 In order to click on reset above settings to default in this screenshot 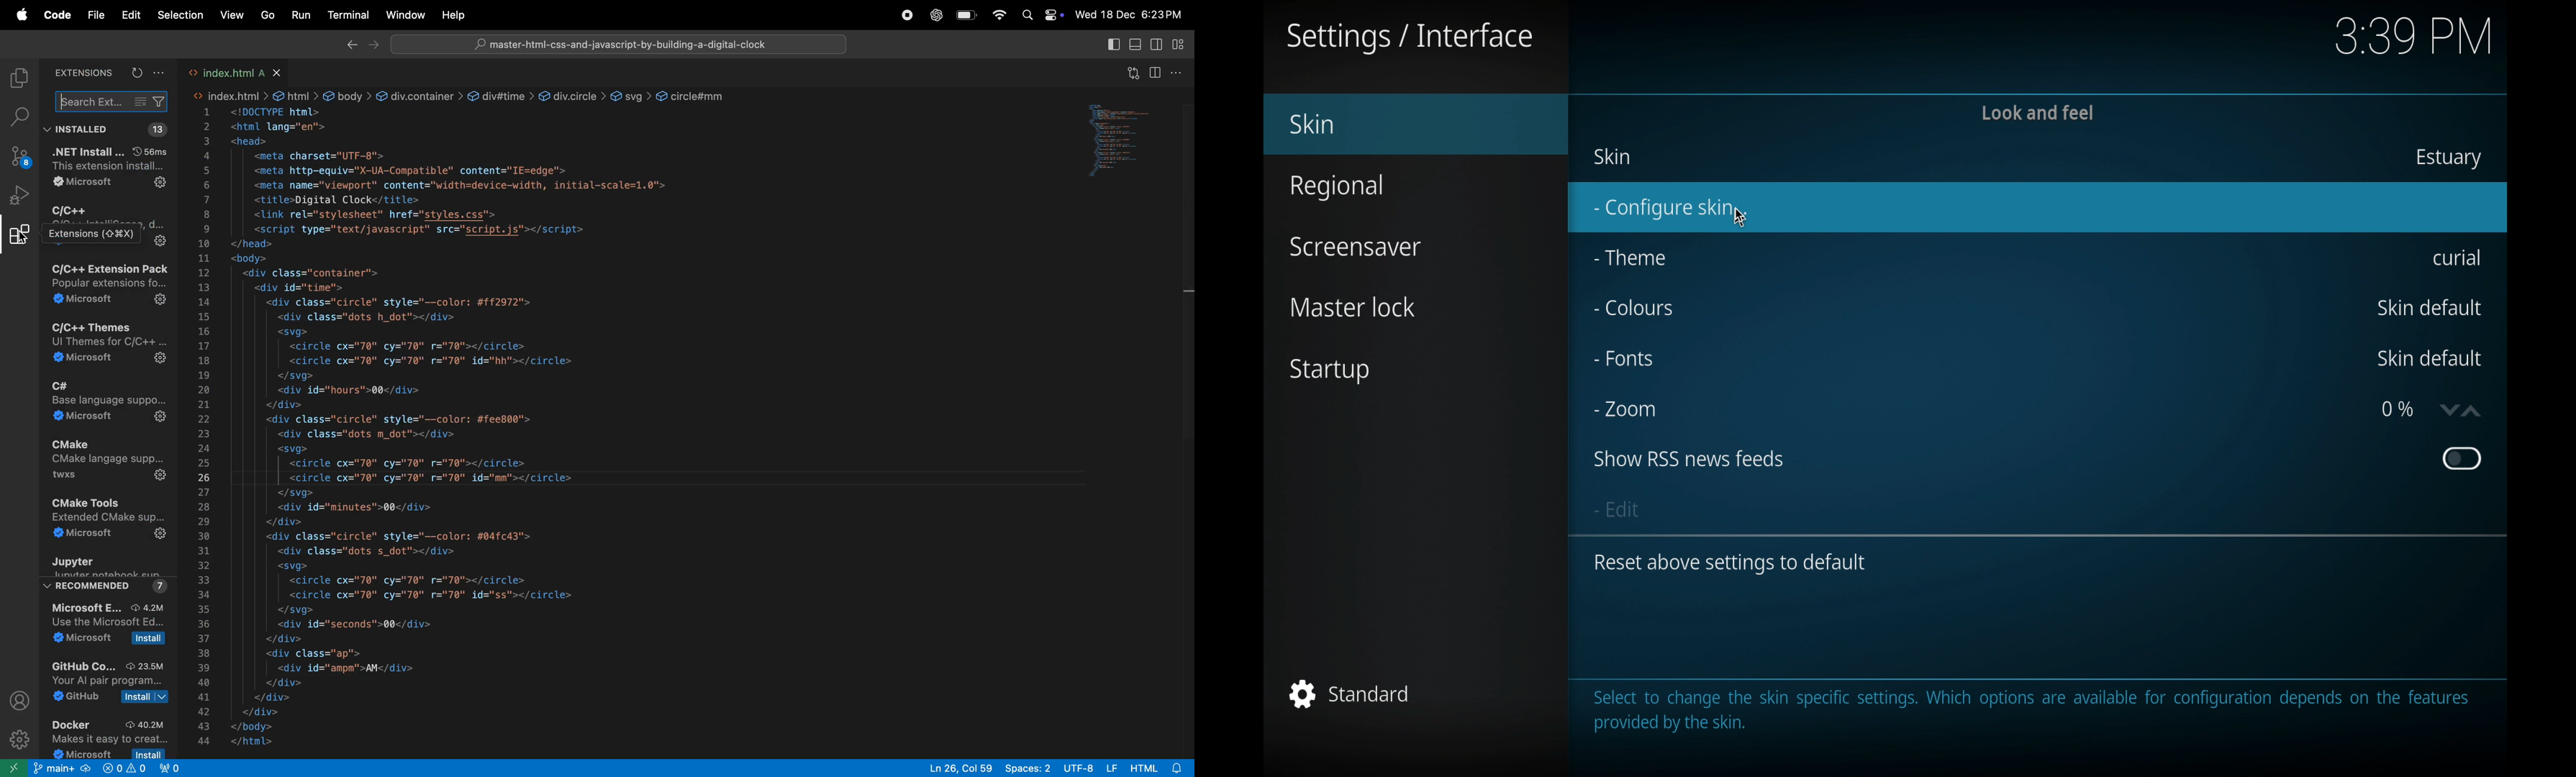, I will do `click(1730, 563)`.